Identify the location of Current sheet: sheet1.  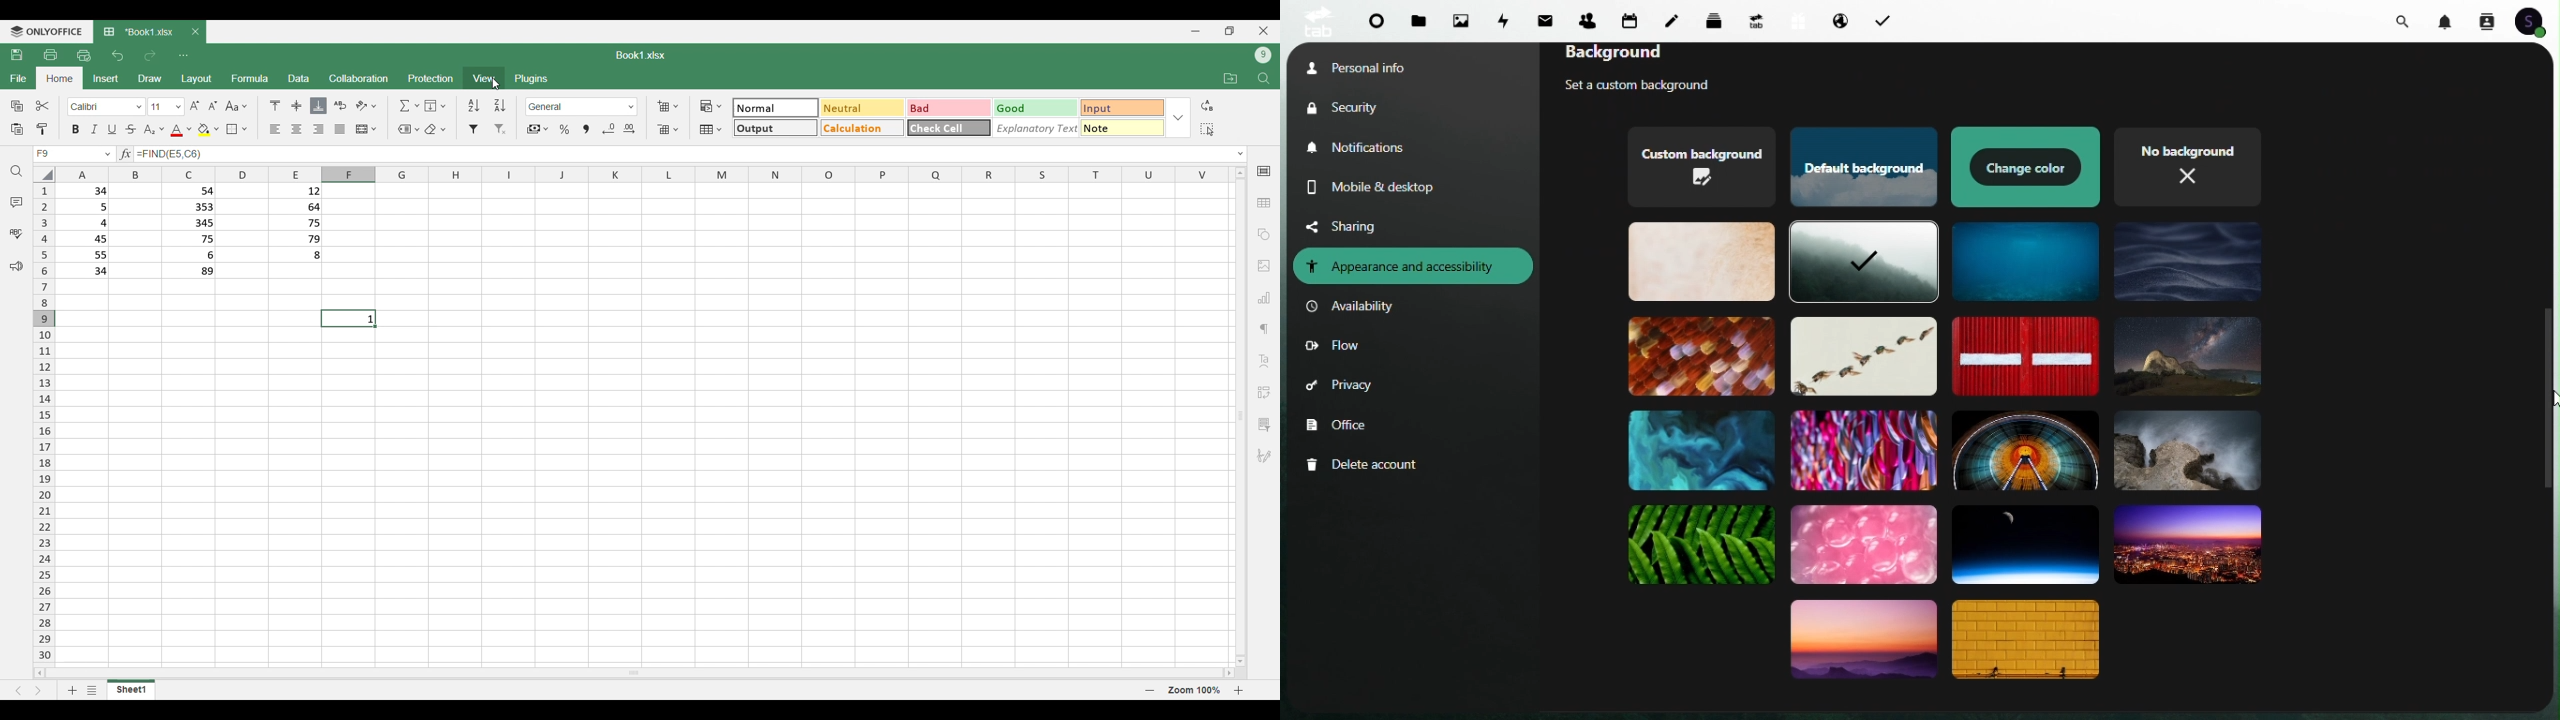
(132, 692).